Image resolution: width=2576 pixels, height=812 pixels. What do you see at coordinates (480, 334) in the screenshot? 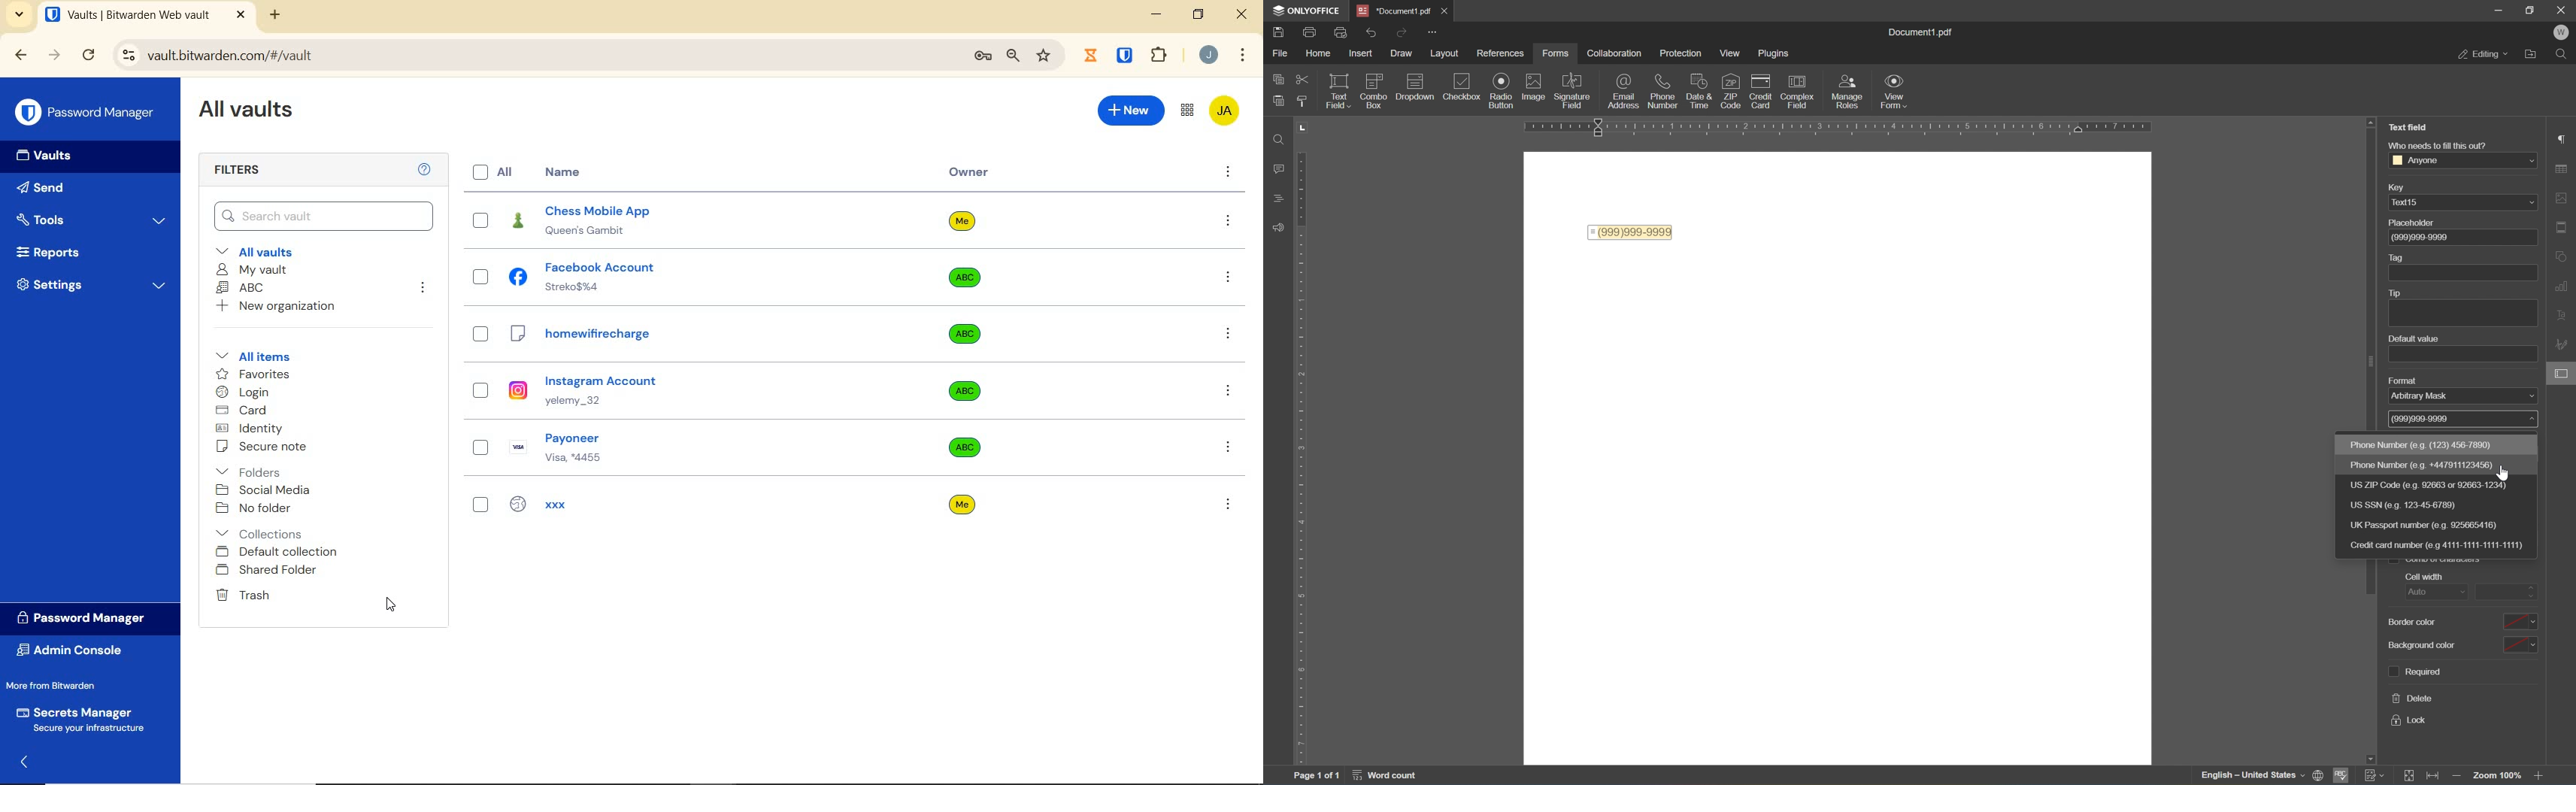
I see `select entry` at bounding box center [480, 334].